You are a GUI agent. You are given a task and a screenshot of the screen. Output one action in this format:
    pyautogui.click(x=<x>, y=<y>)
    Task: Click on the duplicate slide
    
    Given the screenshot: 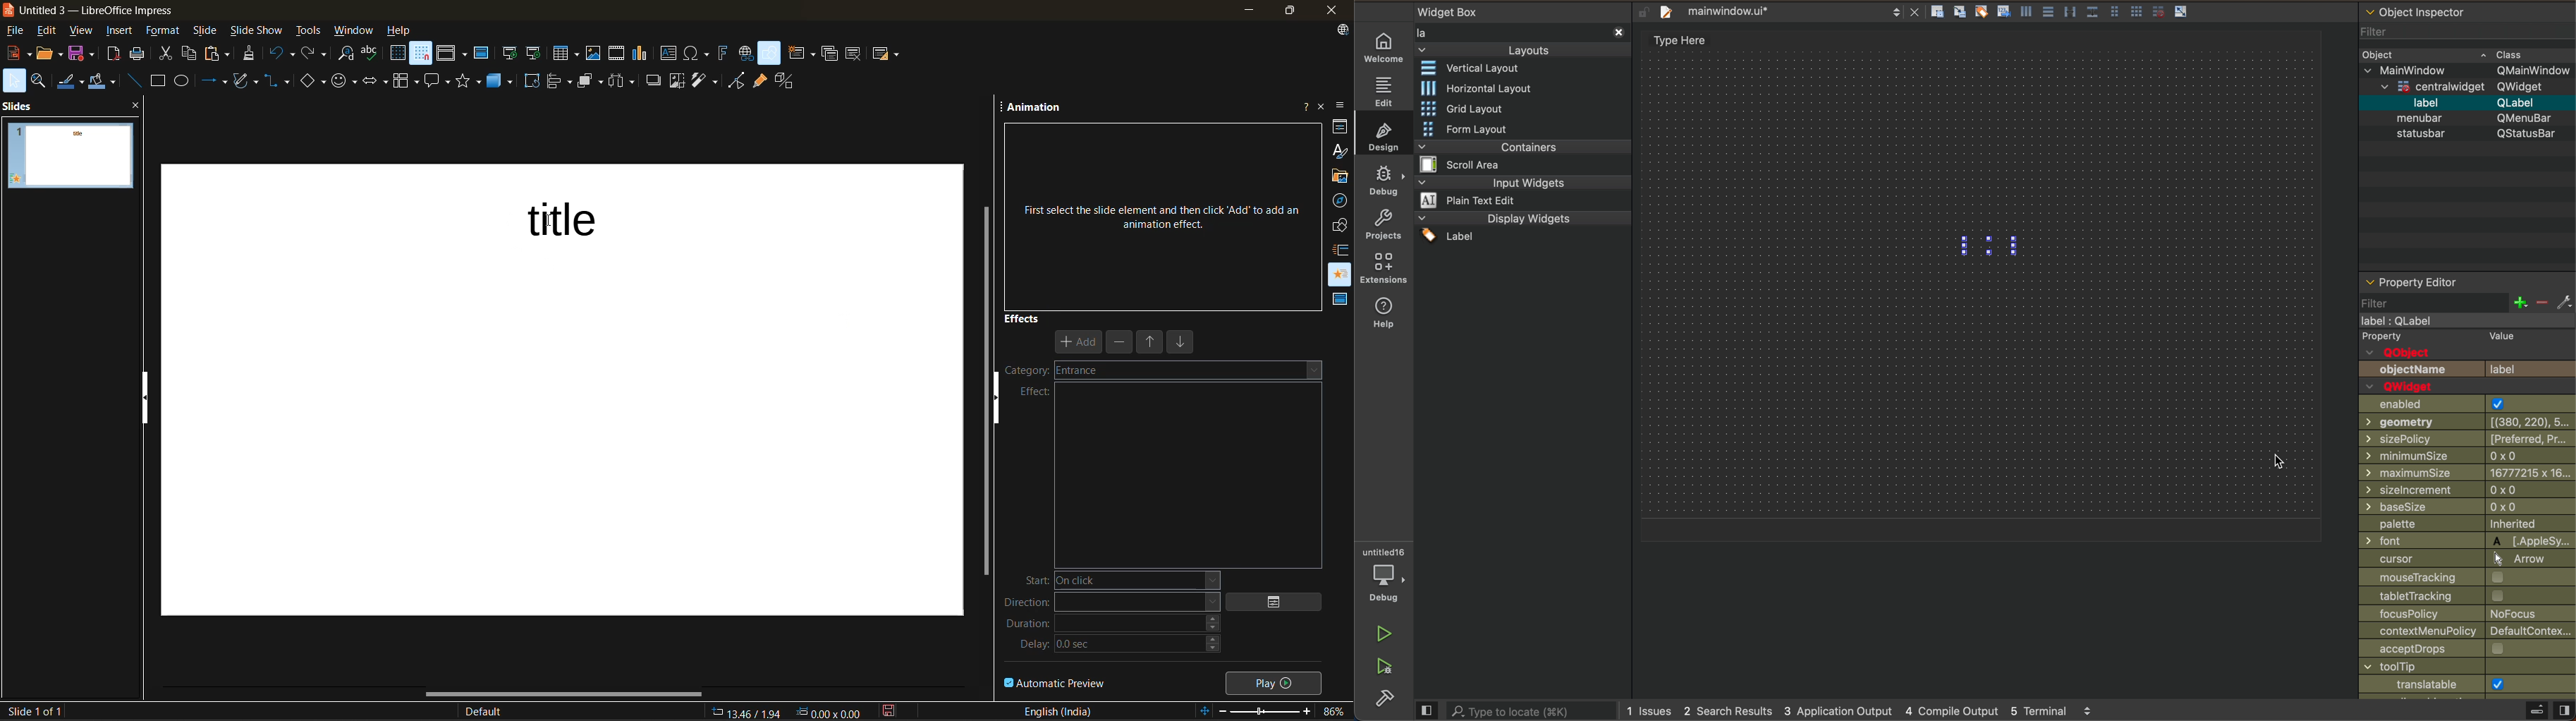 What is the action you would take?
    pyautogui.click(x=830, y=56)
    